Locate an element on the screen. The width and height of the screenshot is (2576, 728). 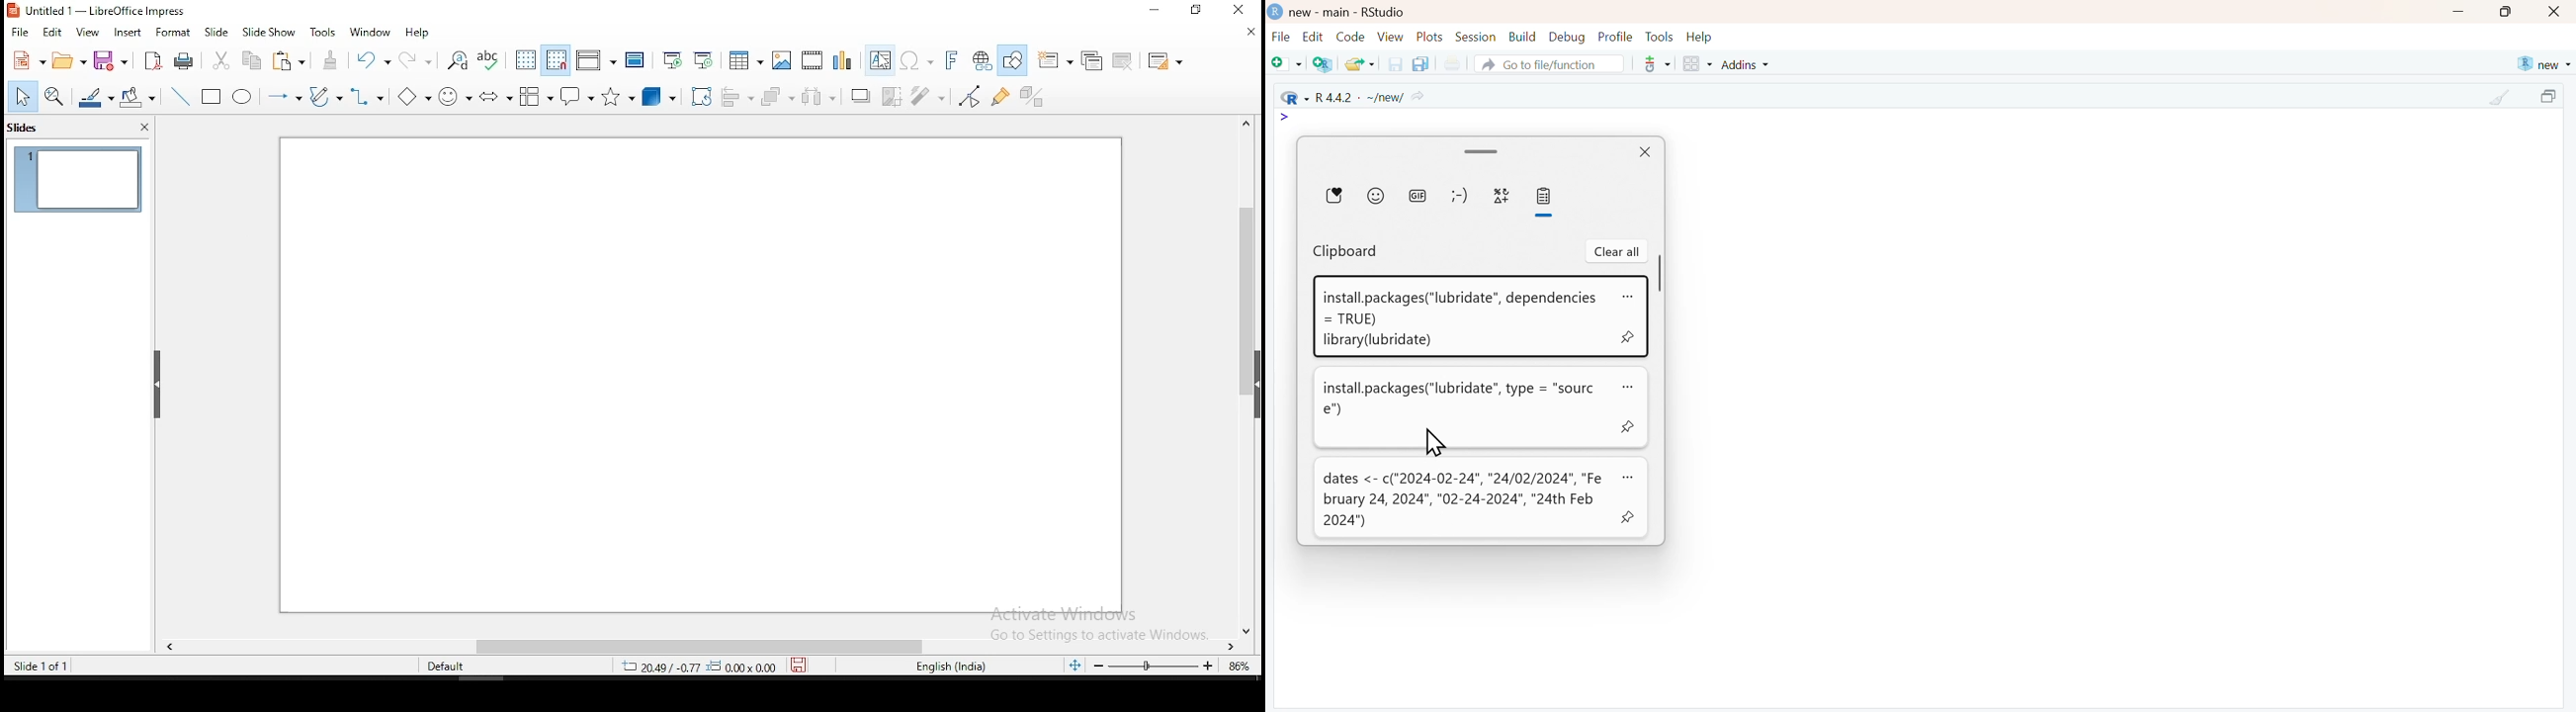
GIF is located at coordinates (1417, 195).